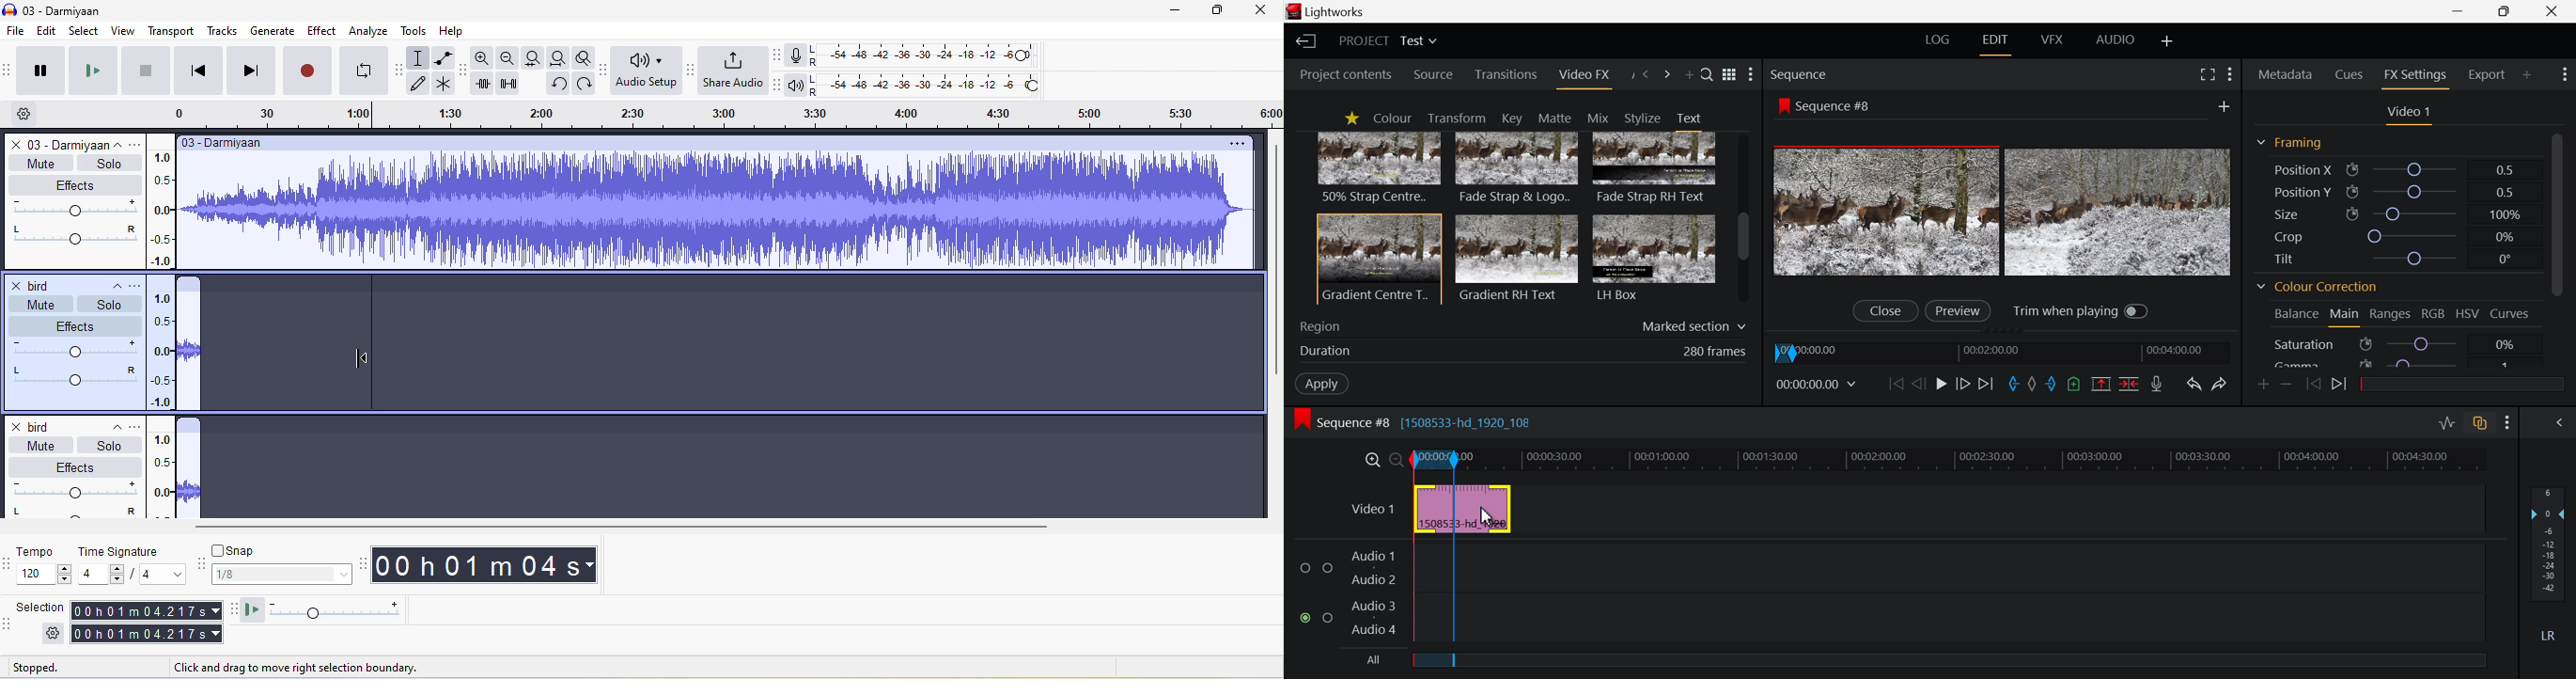 The width and height of the screenshot is (2576, 700). What do you see at coordinates (1344, 74) in the screenshot?
I see `Project contents` at bounding box center [1344, 74].